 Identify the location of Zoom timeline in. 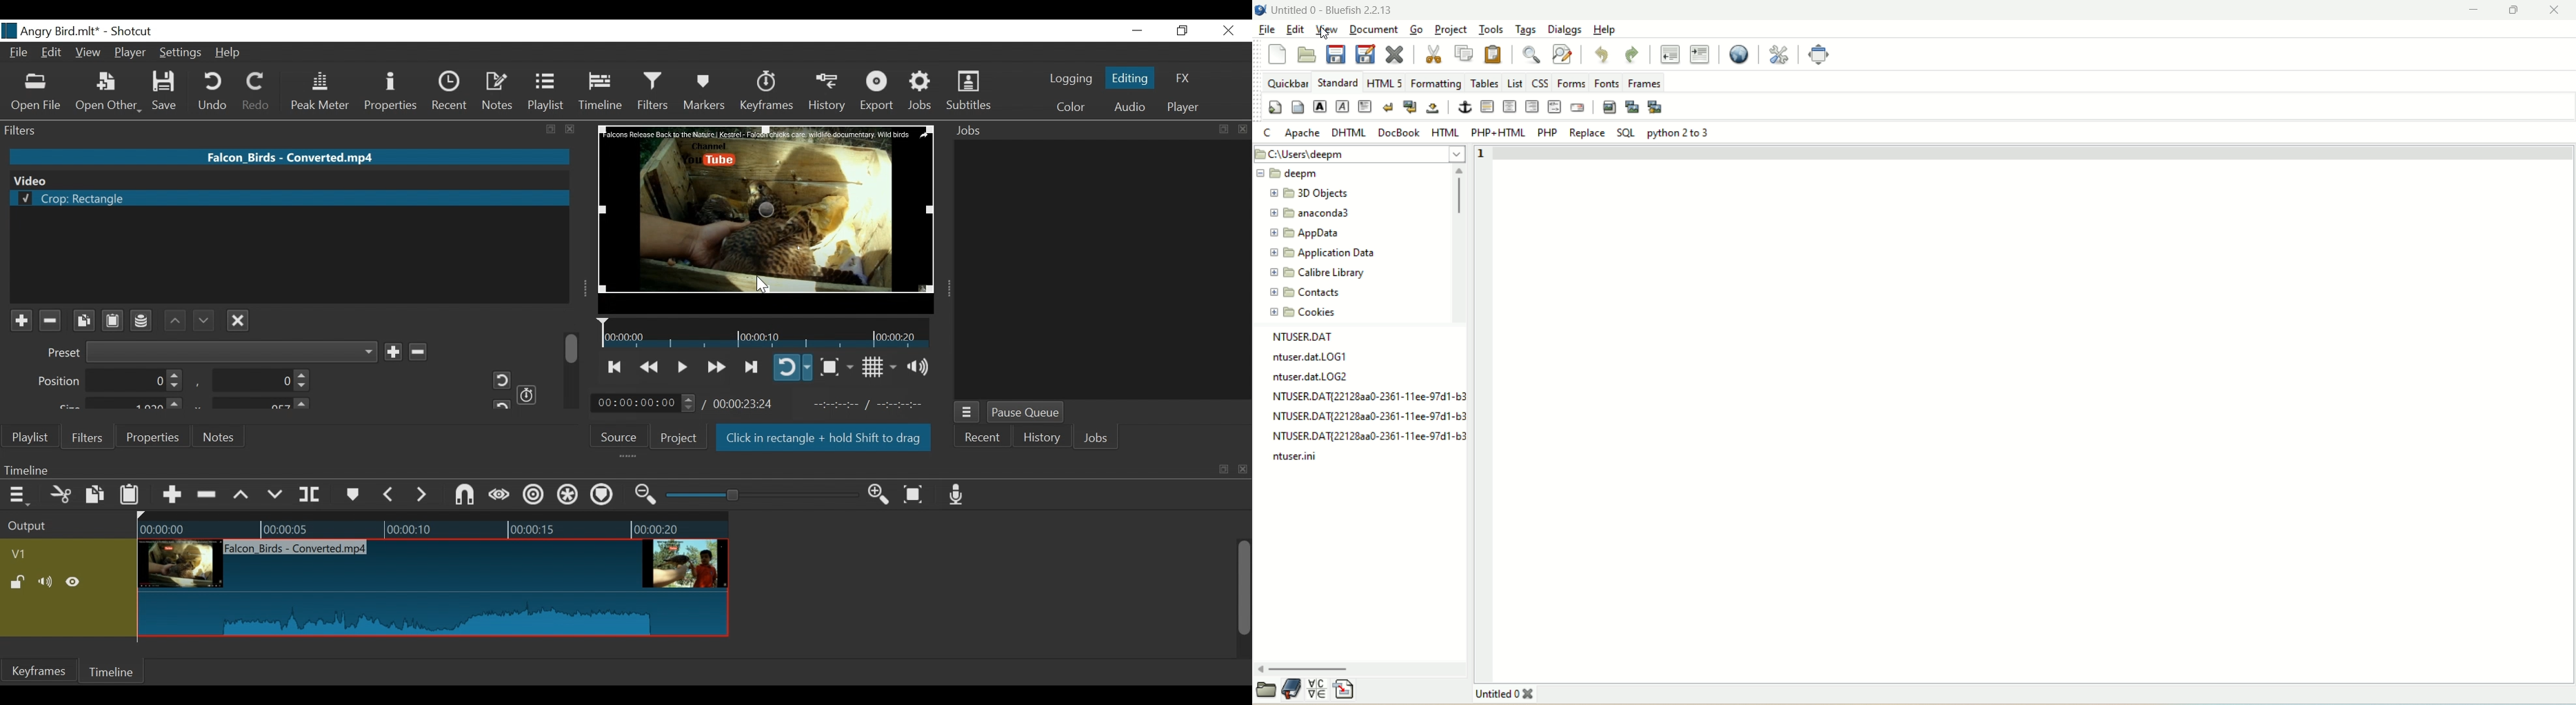
(883, 495).